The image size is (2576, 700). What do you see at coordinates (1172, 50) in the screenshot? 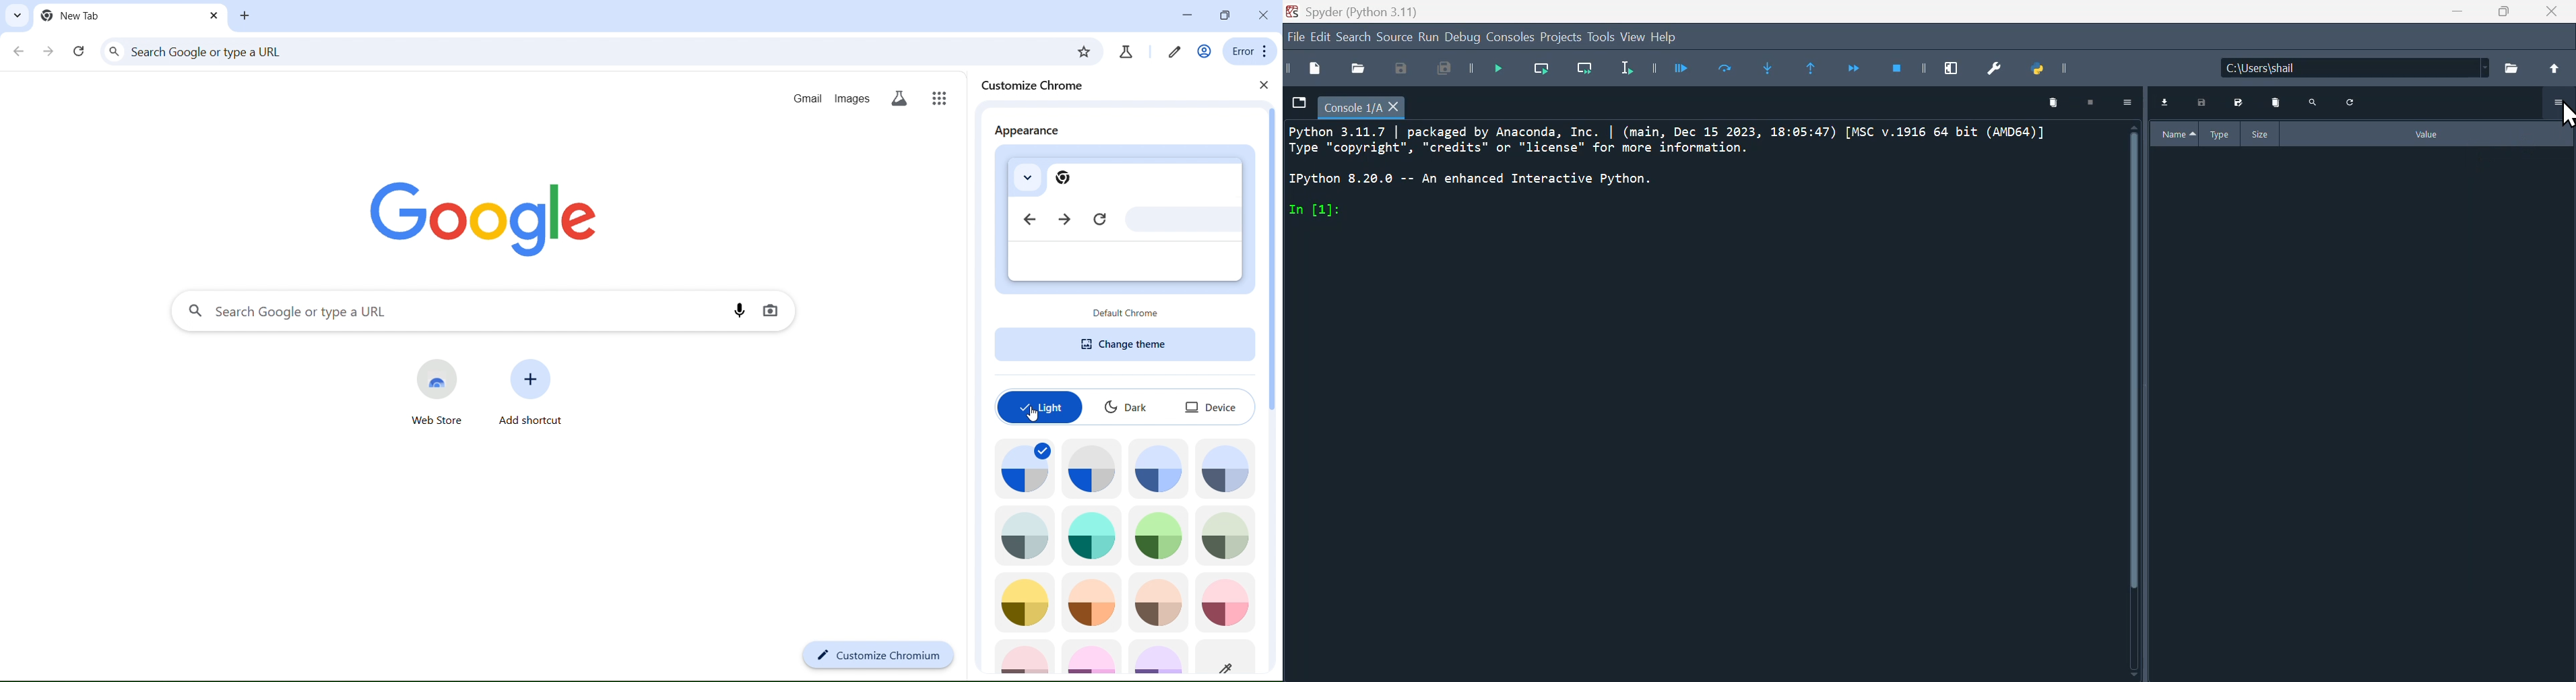
I see `search labs` at bounding box center [1172, 50].